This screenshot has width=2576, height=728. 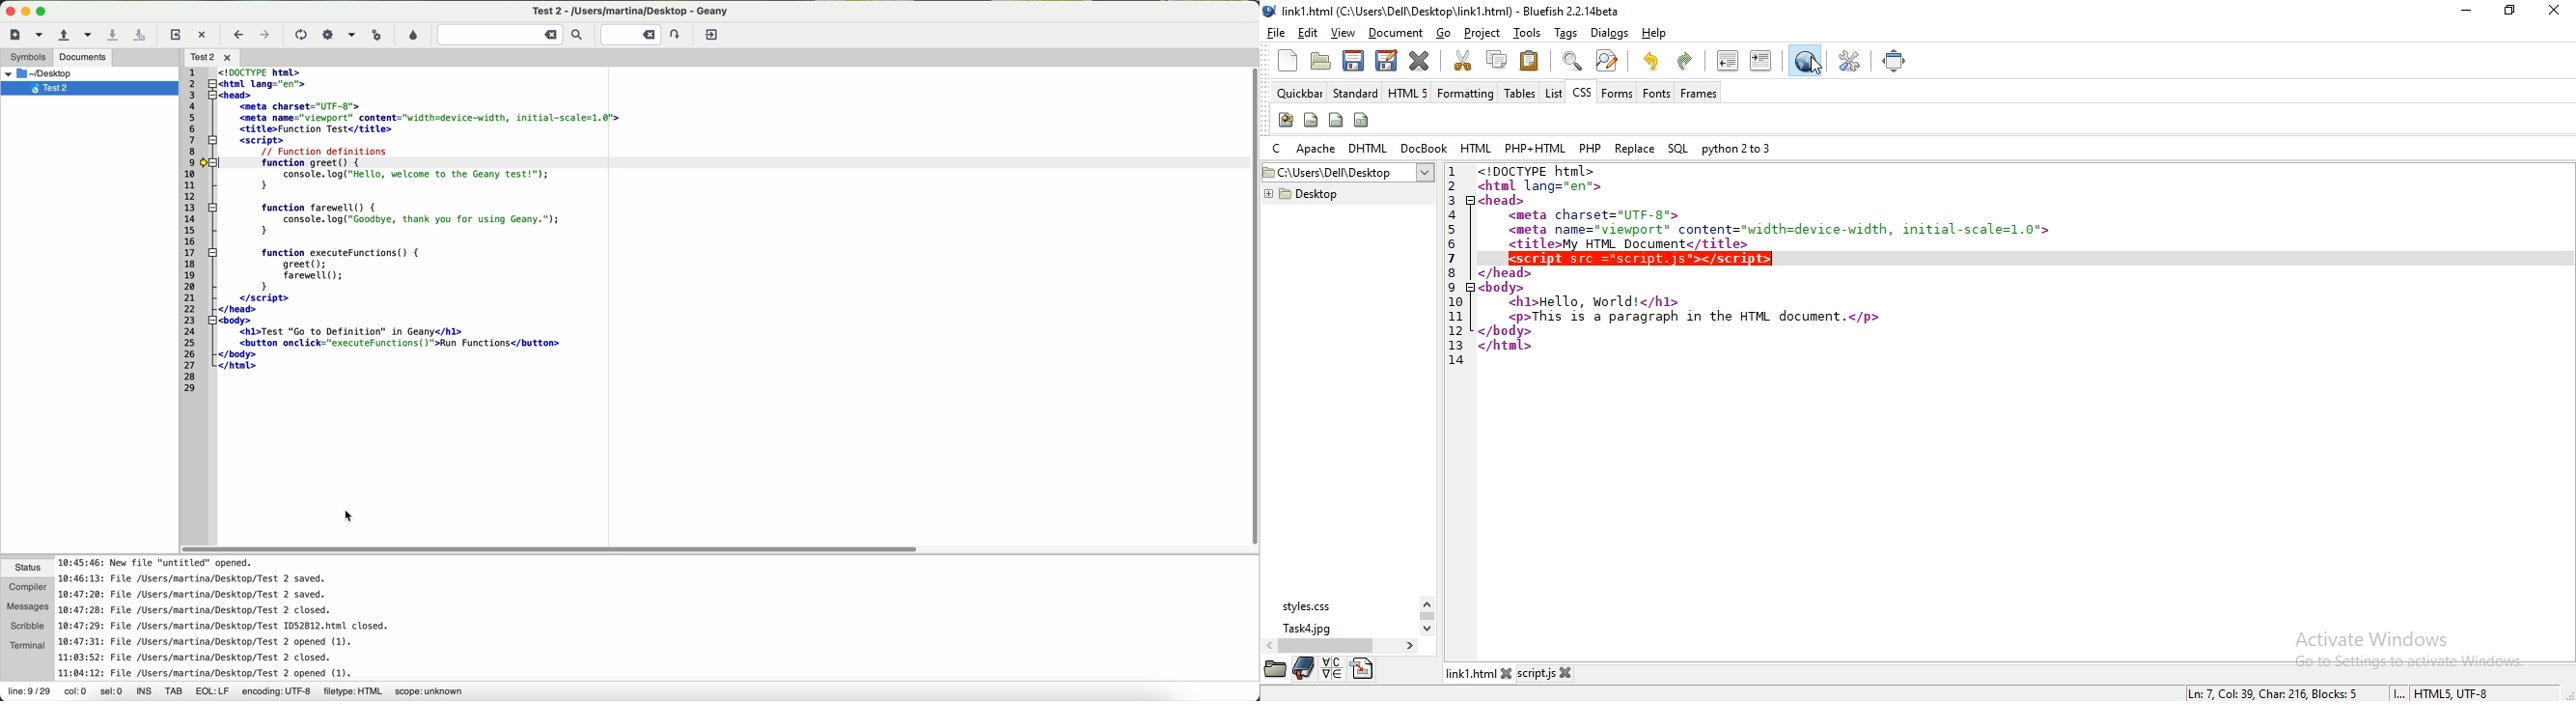 What do you see at coordinates (1452, 244) in the screenshot?
I see `6` at bounding box center [1452, 244].